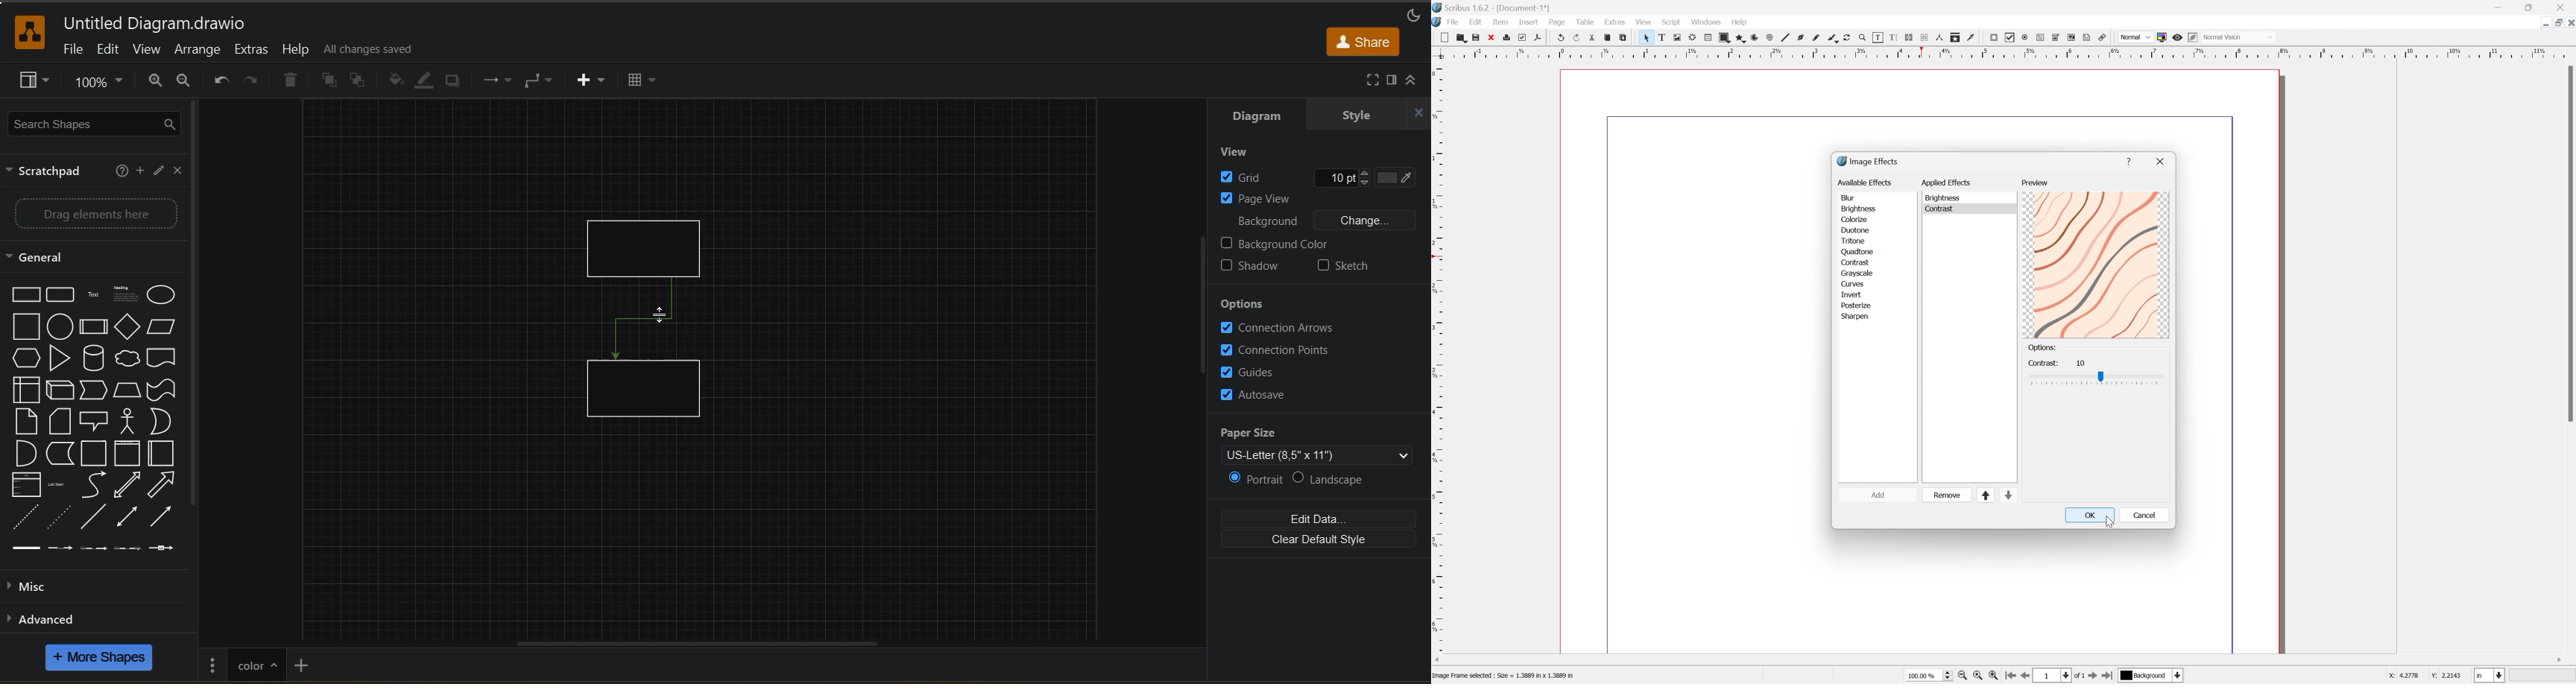 This screenshot has width=2576, height=700. What do you see at coordinates (219, 80) in the screenshot?
I see `undo` at bounding box center [219, 80].